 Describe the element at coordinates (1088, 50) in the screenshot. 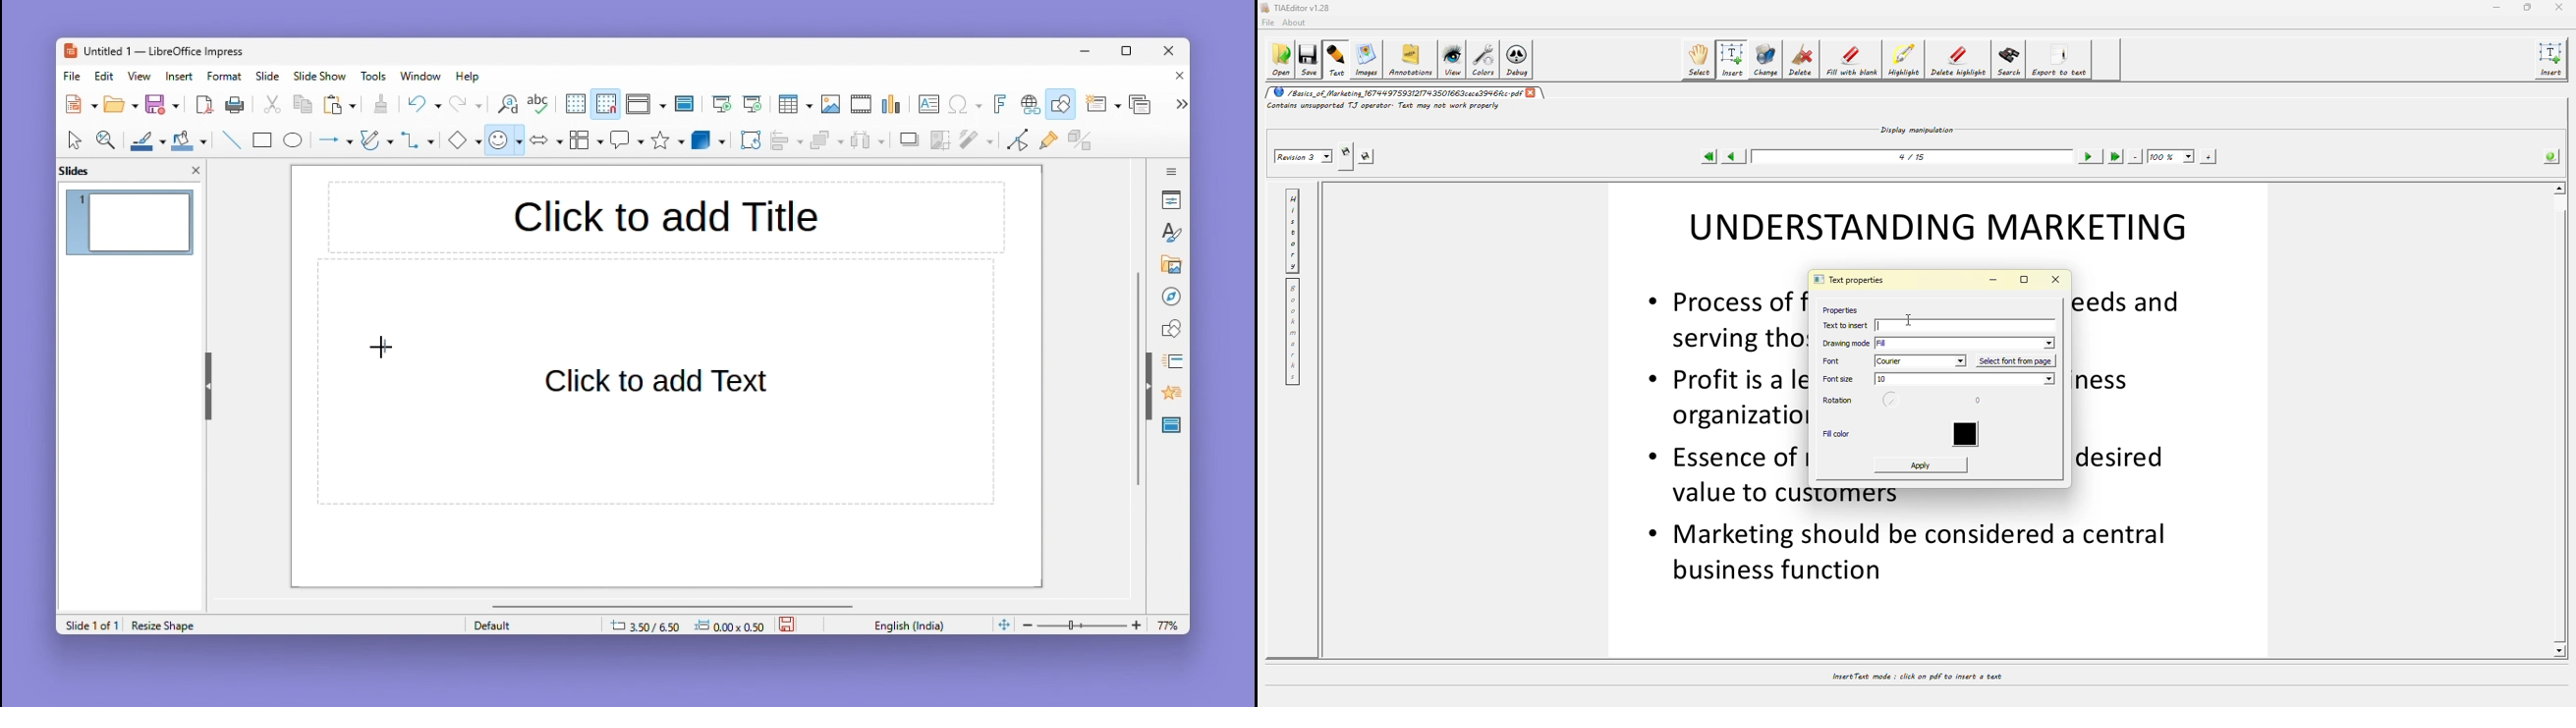

I see `Minimise` at that location.